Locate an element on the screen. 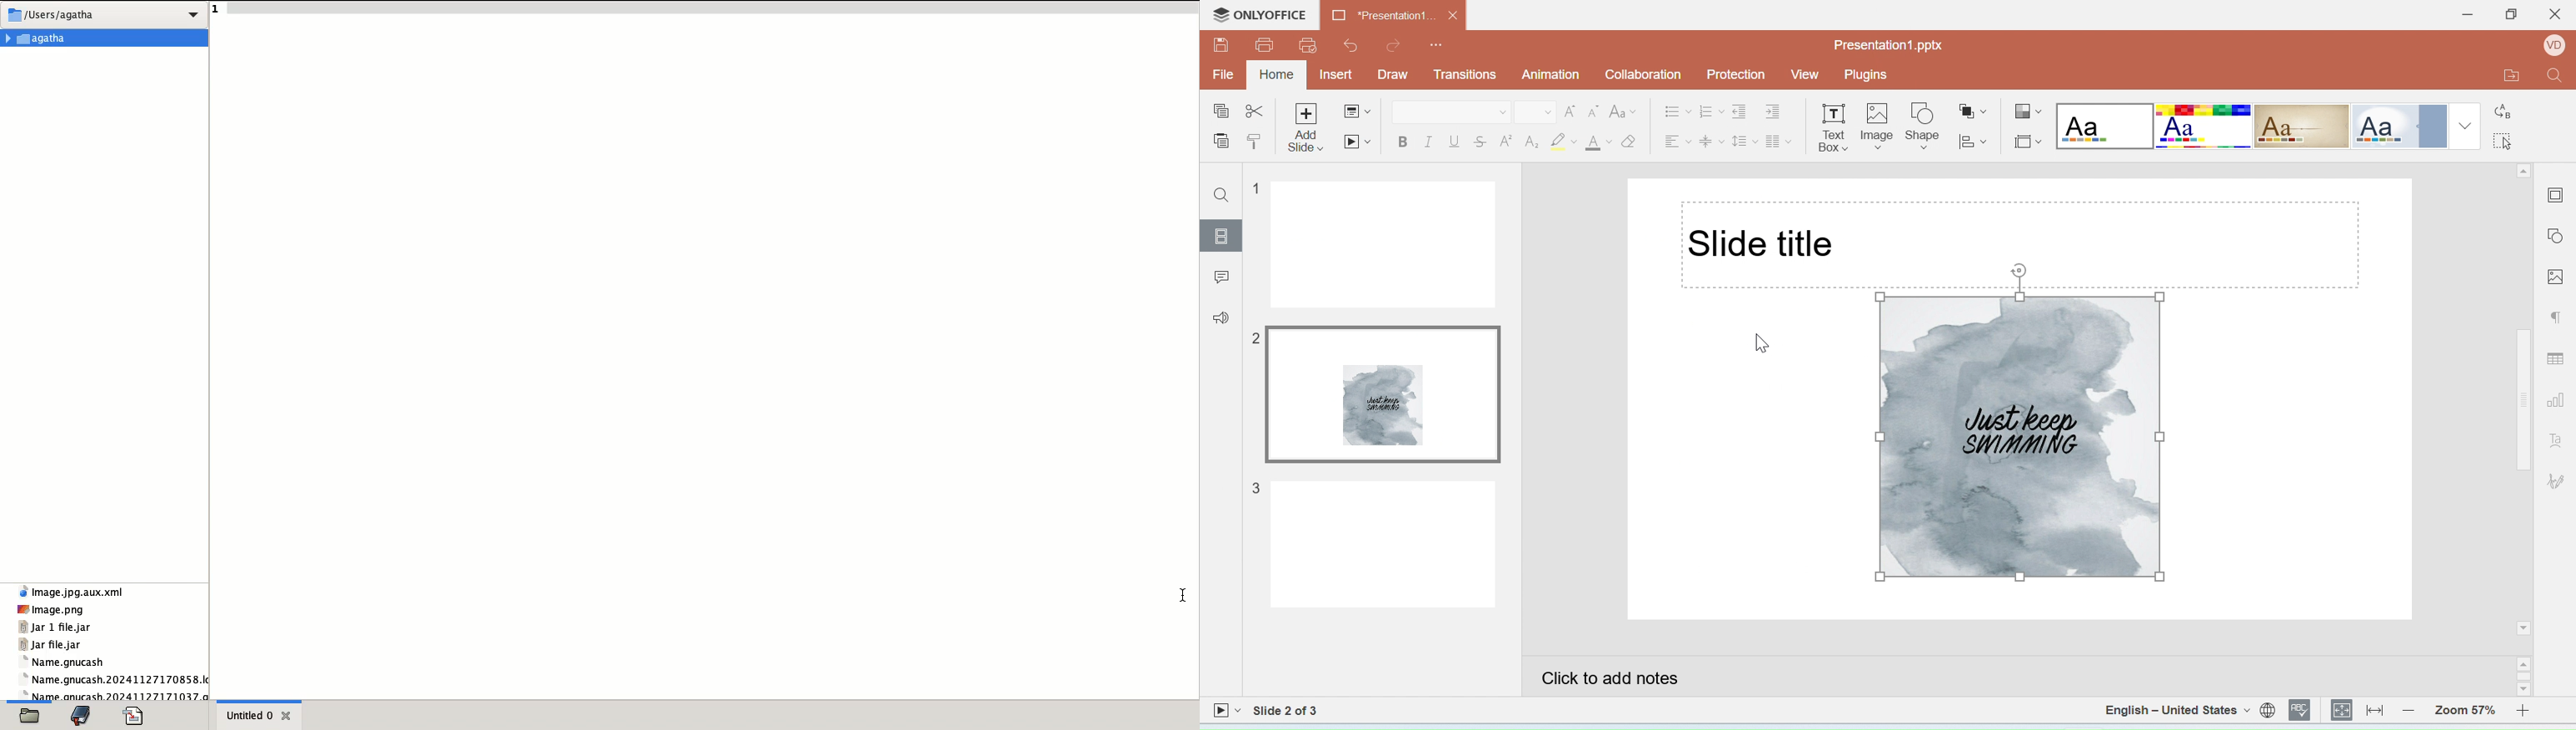  Close is located at coordinates (2554, 18).